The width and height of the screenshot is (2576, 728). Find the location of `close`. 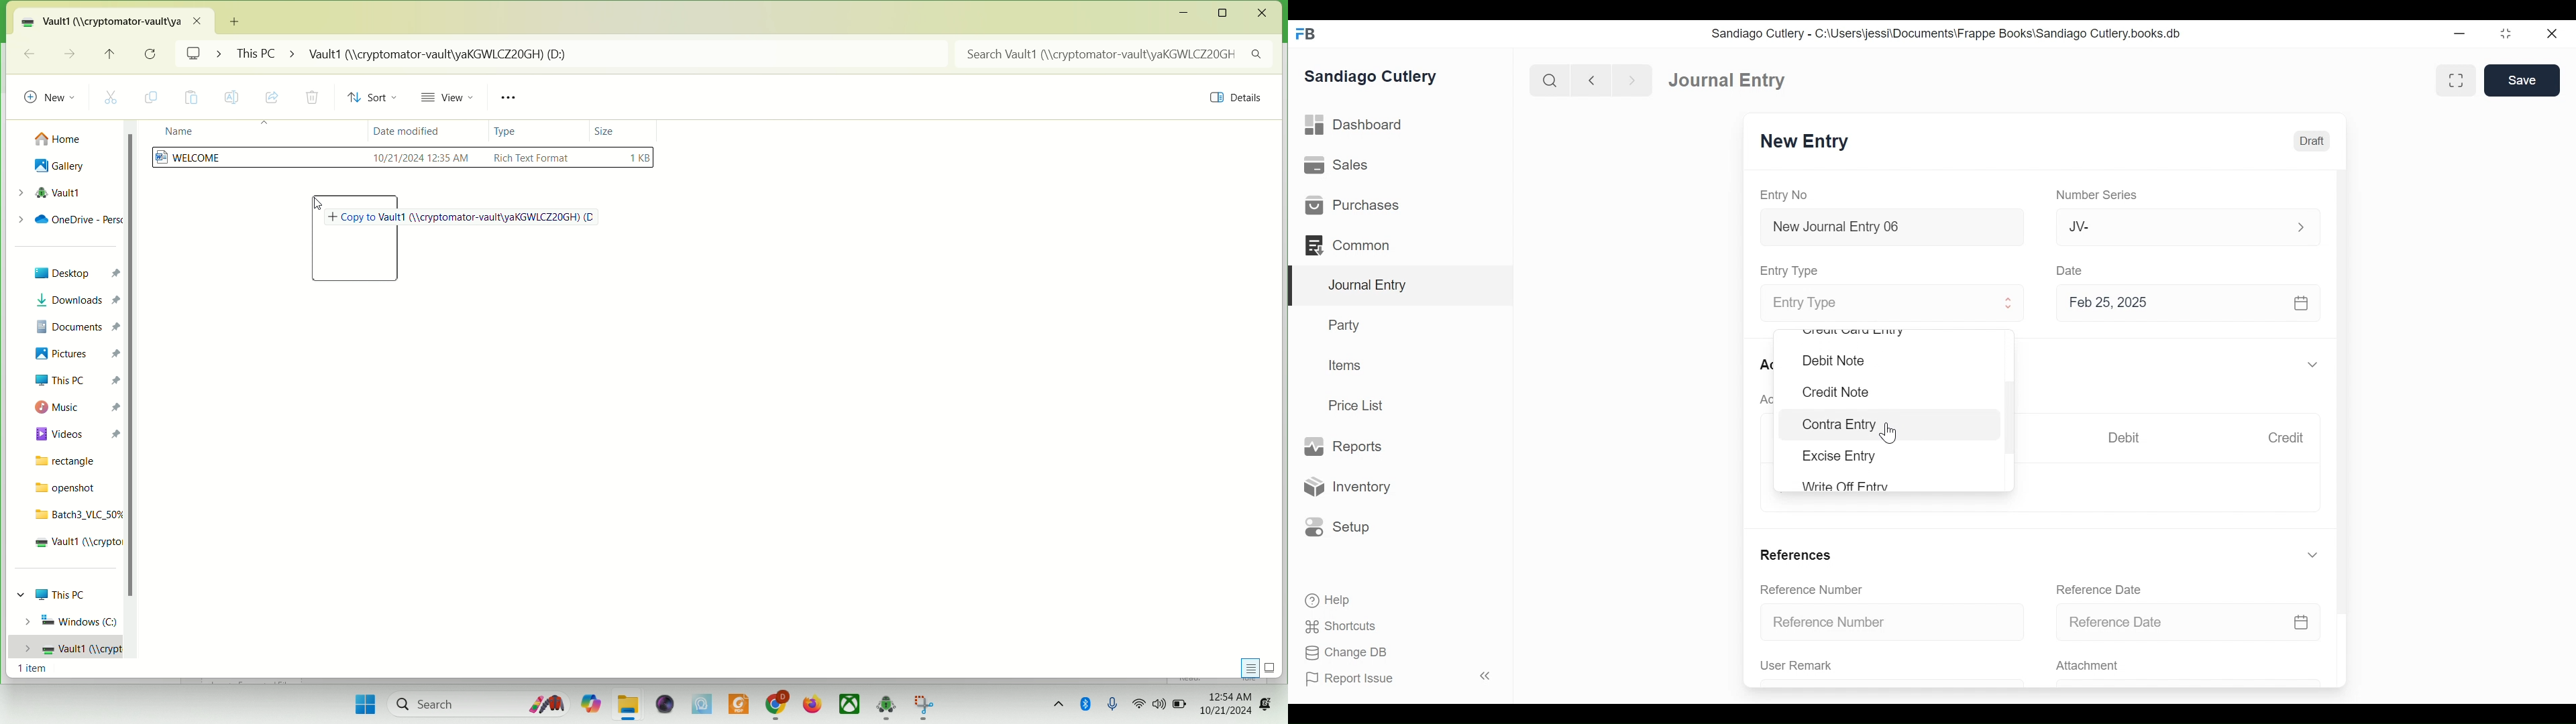

close is located at coordinates (1263, 13).